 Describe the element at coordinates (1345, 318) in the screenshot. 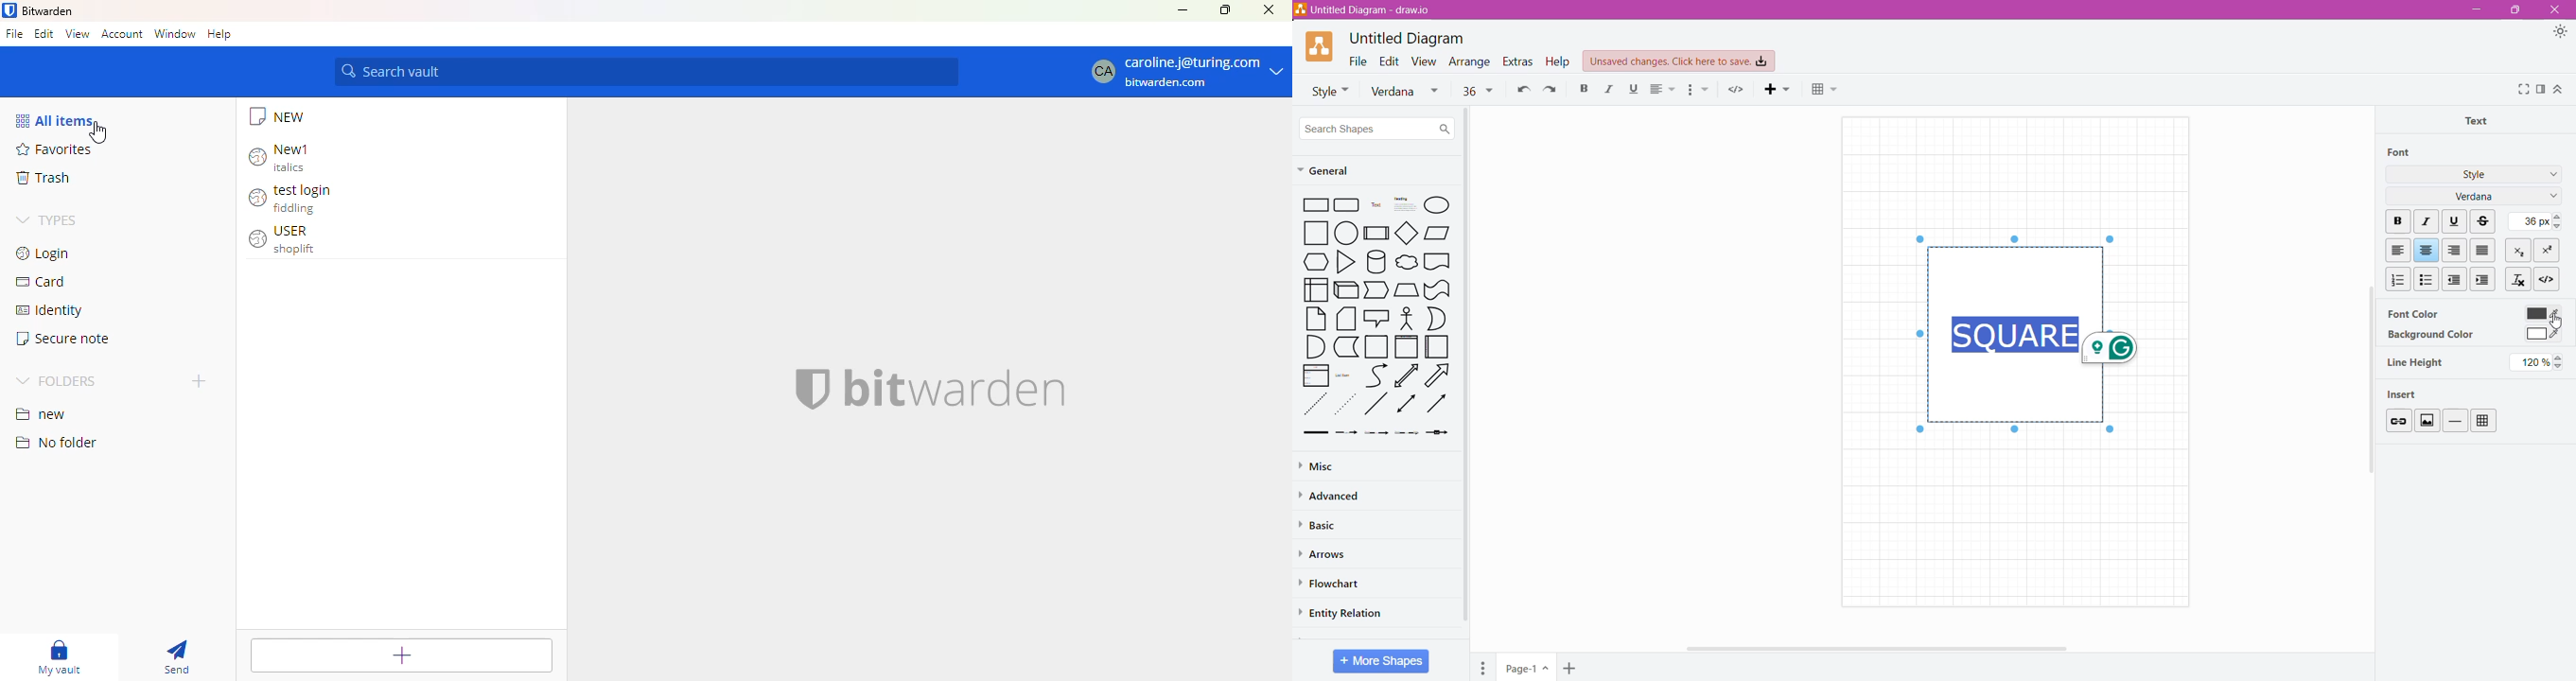

I see `Stacked Papers ` at that location.